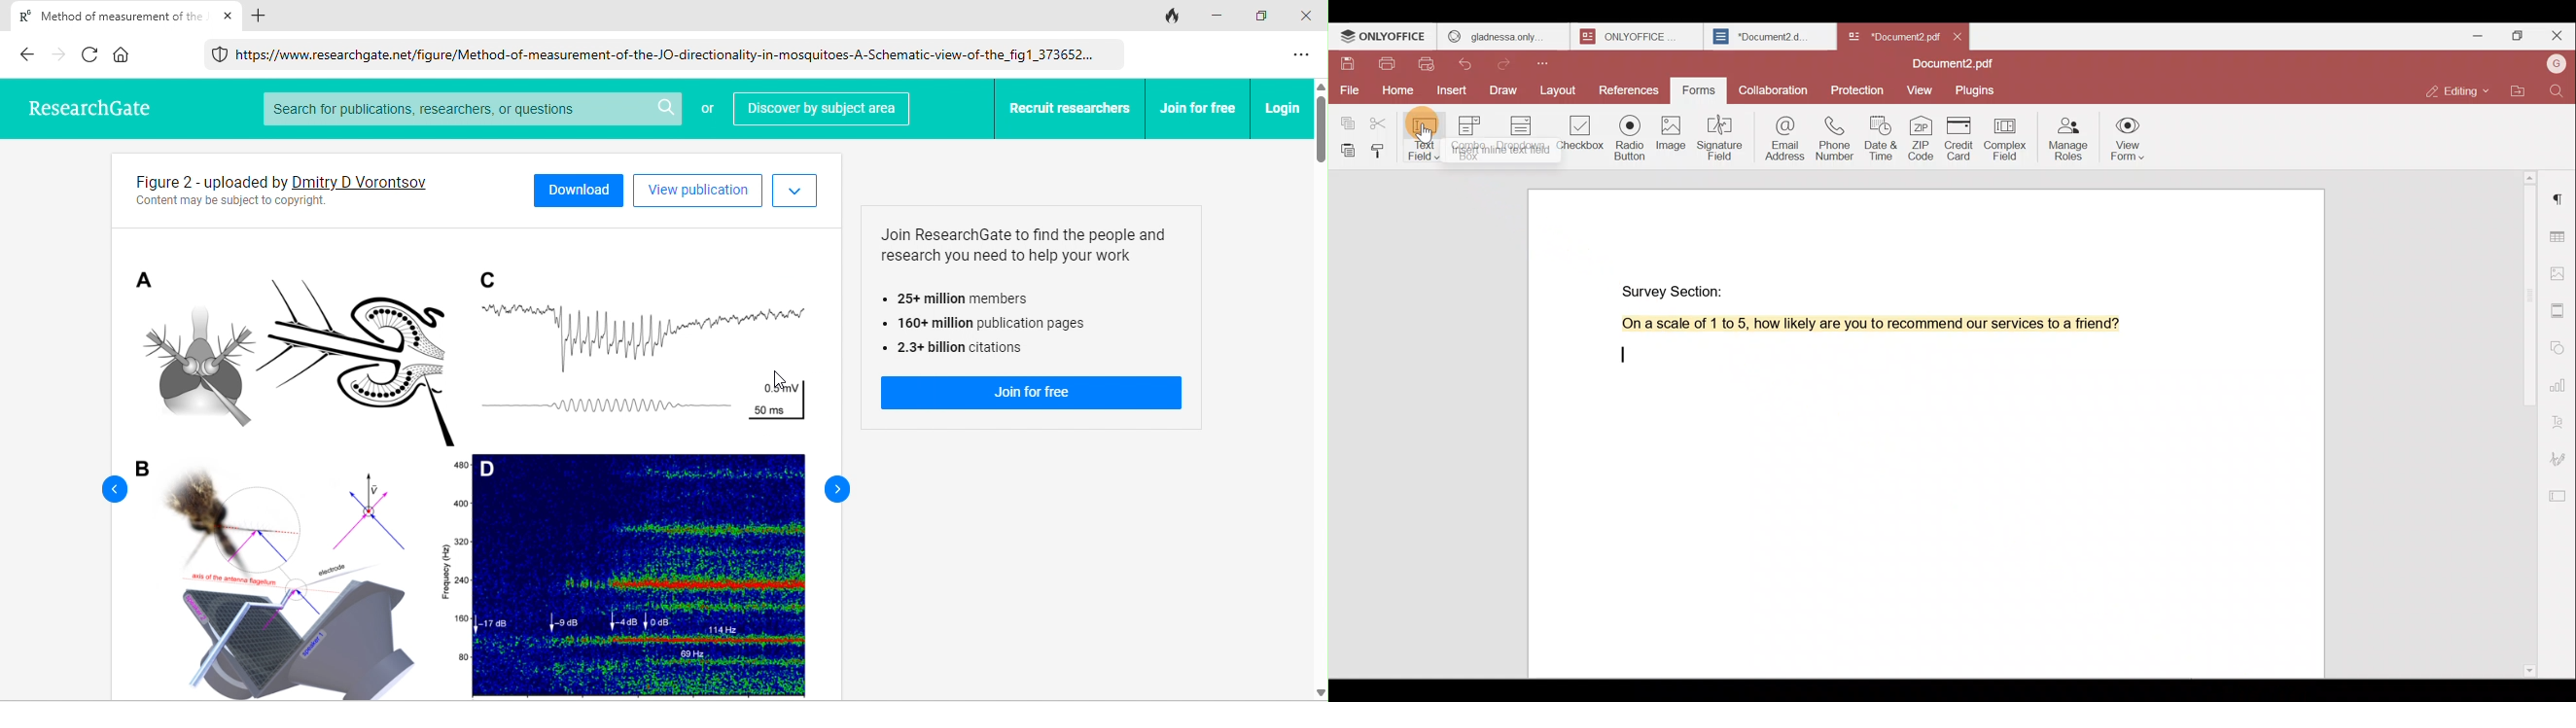 This screenshot has width=2576, height=728. I want to click on forward, so click(60, 54).